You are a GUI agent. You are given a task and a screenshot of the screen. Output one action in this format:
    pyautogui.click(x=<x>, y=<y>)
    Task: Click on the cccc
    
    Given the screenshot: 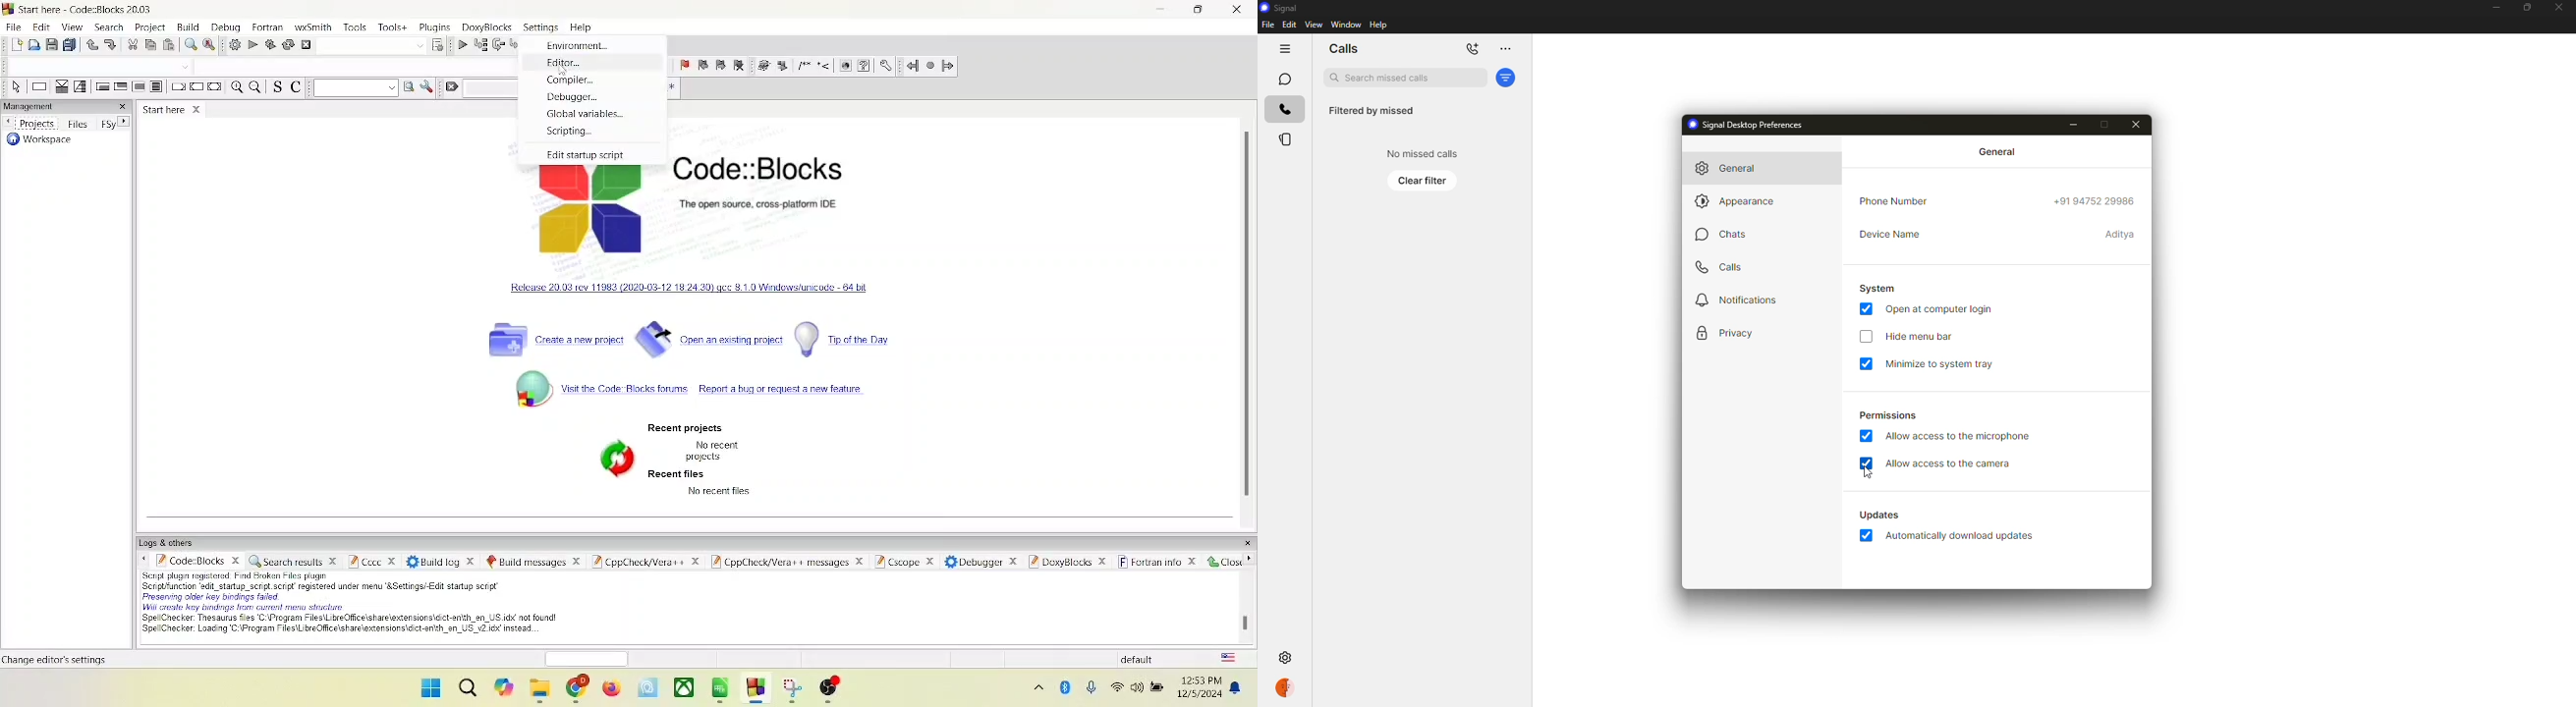 What is the action you would take?
    pyautogui.click(x=370, y=560)
    